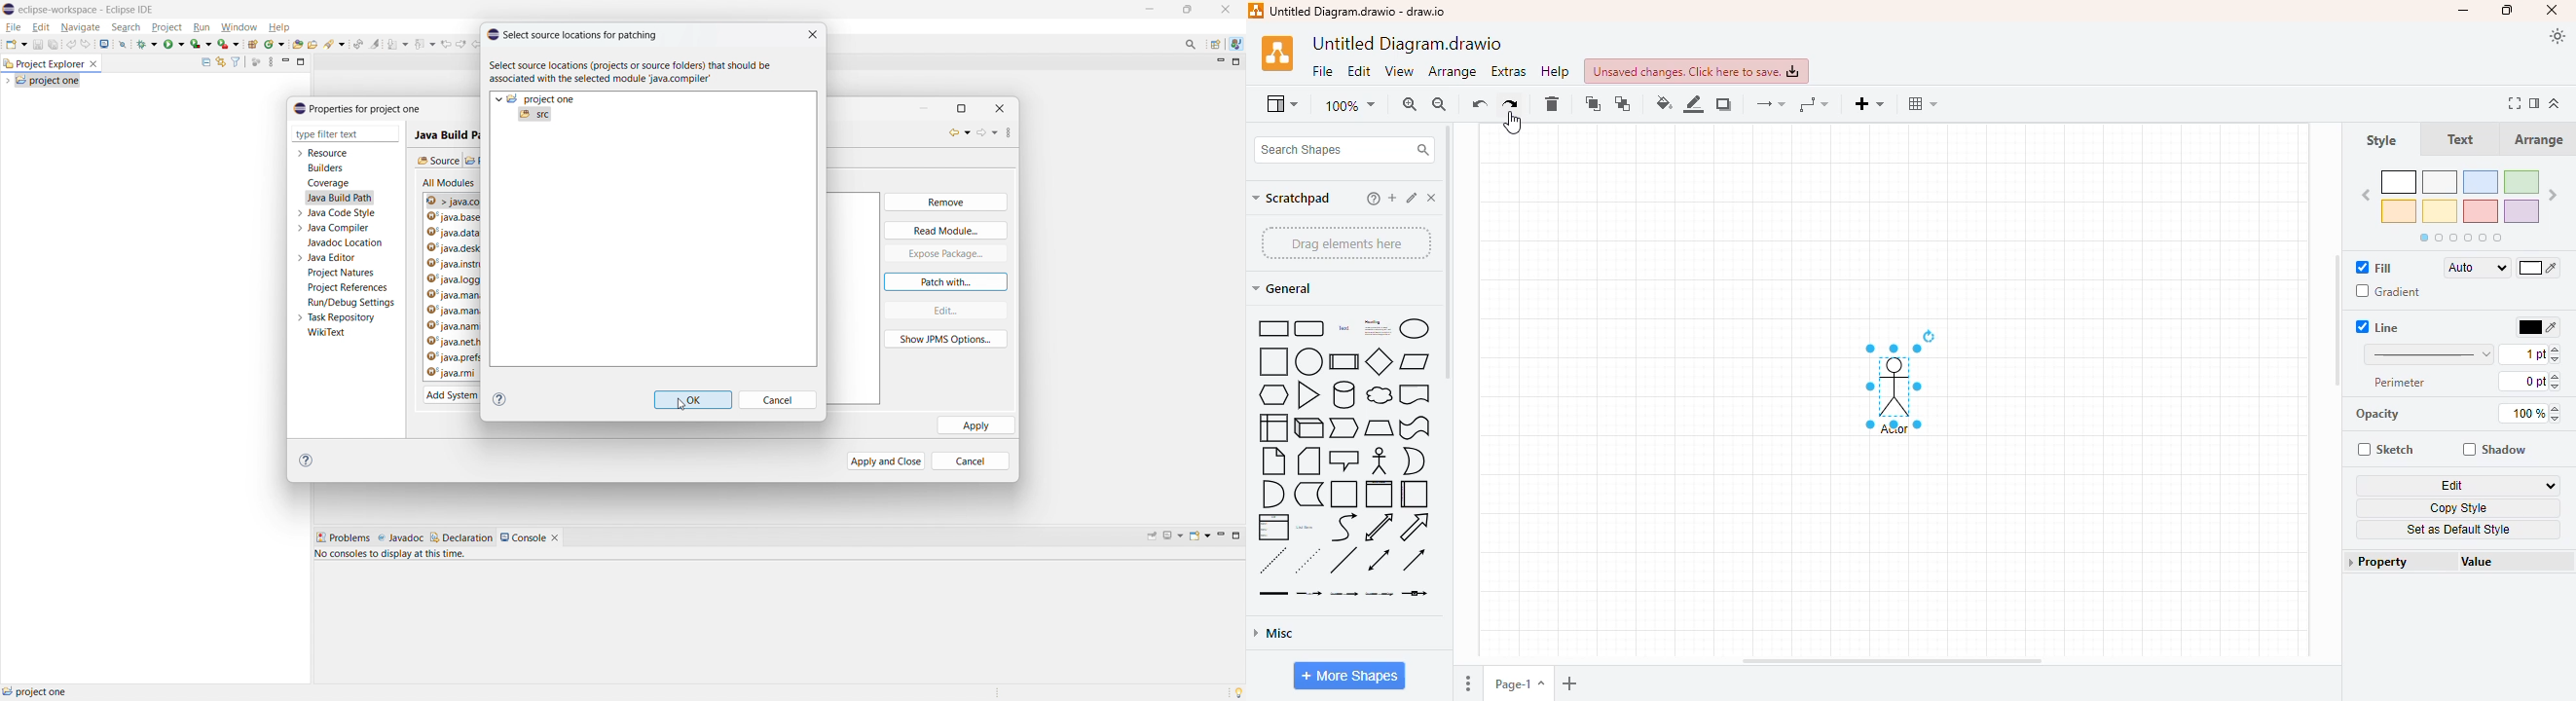  Describe the element at coordinates (1272, 528) in the screenshot. I see `list` at that location.